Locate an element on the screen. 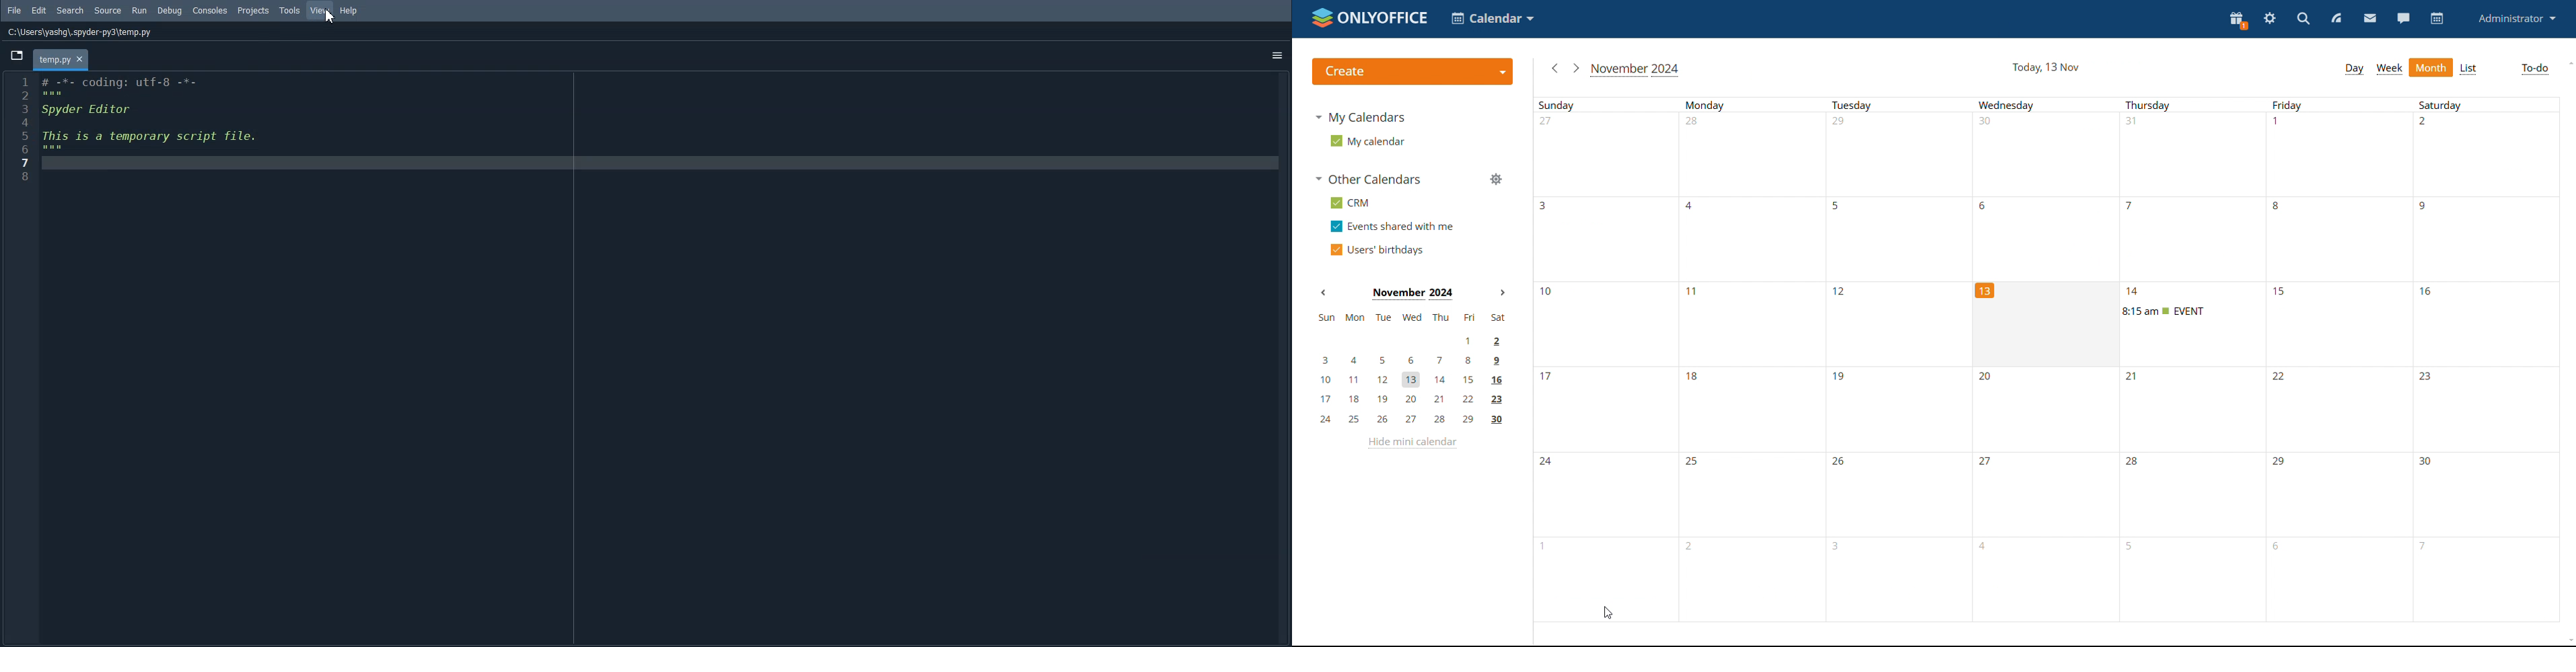 The height and width of the screenshot is (672, 2576). Debug is located at coordinates (169, 11).